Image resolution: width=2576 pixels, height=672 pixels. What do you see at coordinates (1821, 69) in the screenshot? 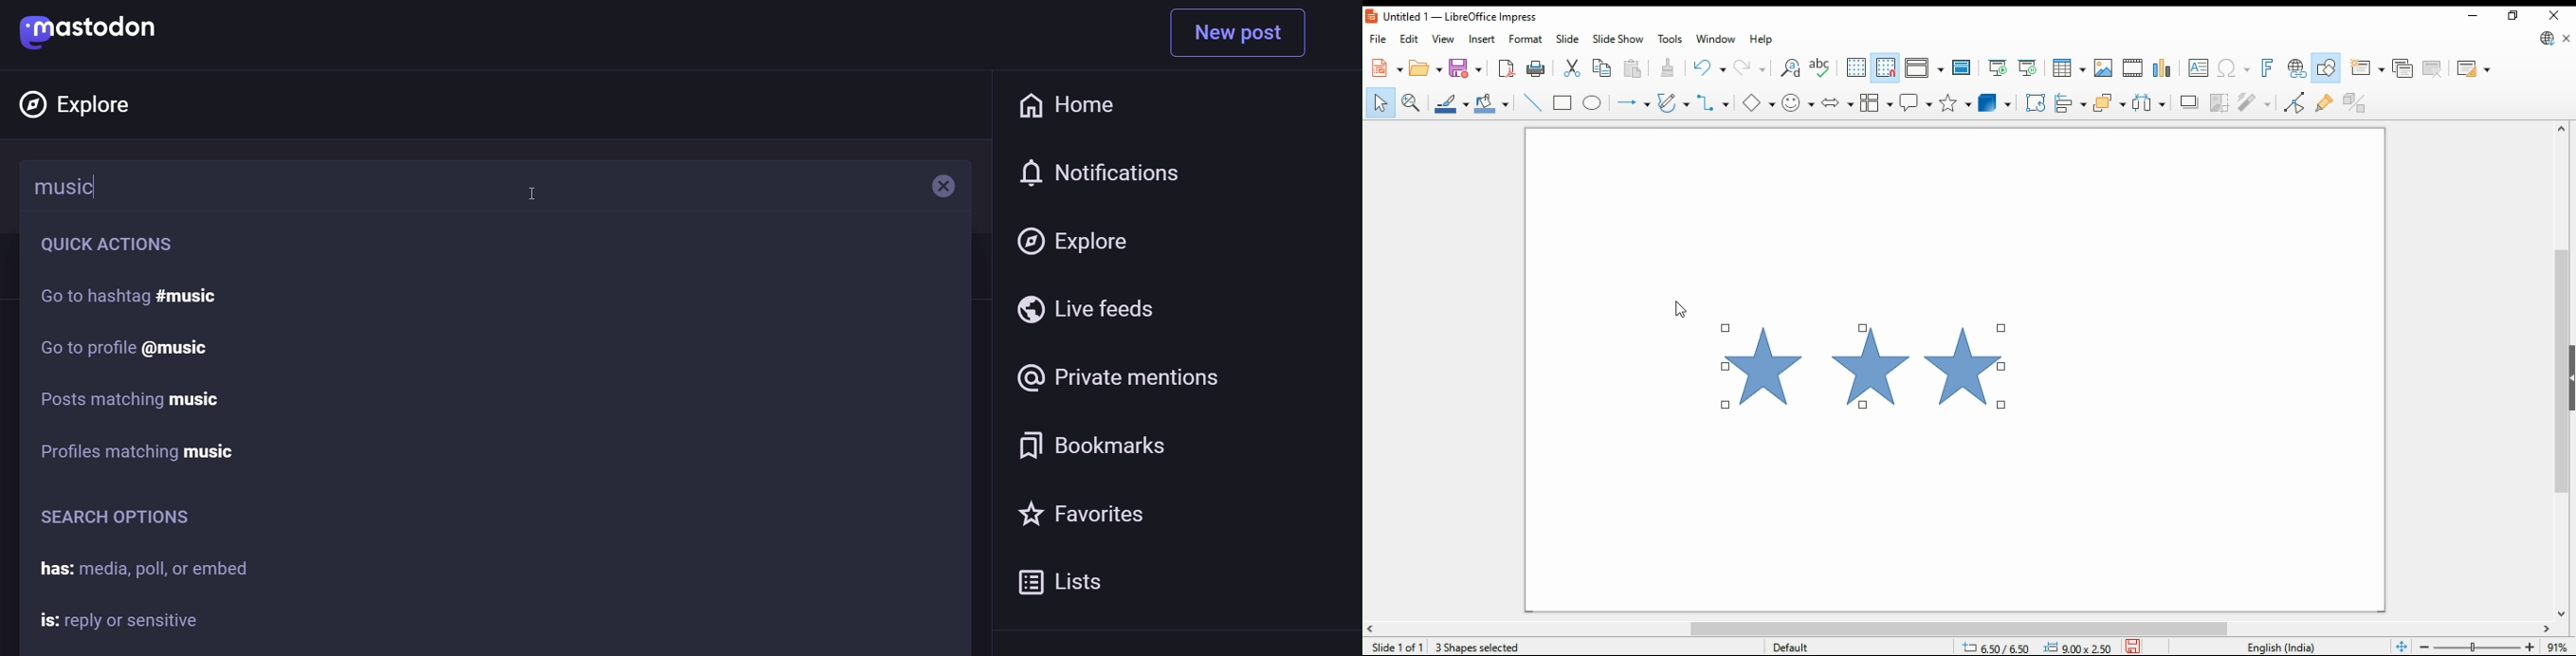
I see `check spelling` at bounding box center [1821, 69].